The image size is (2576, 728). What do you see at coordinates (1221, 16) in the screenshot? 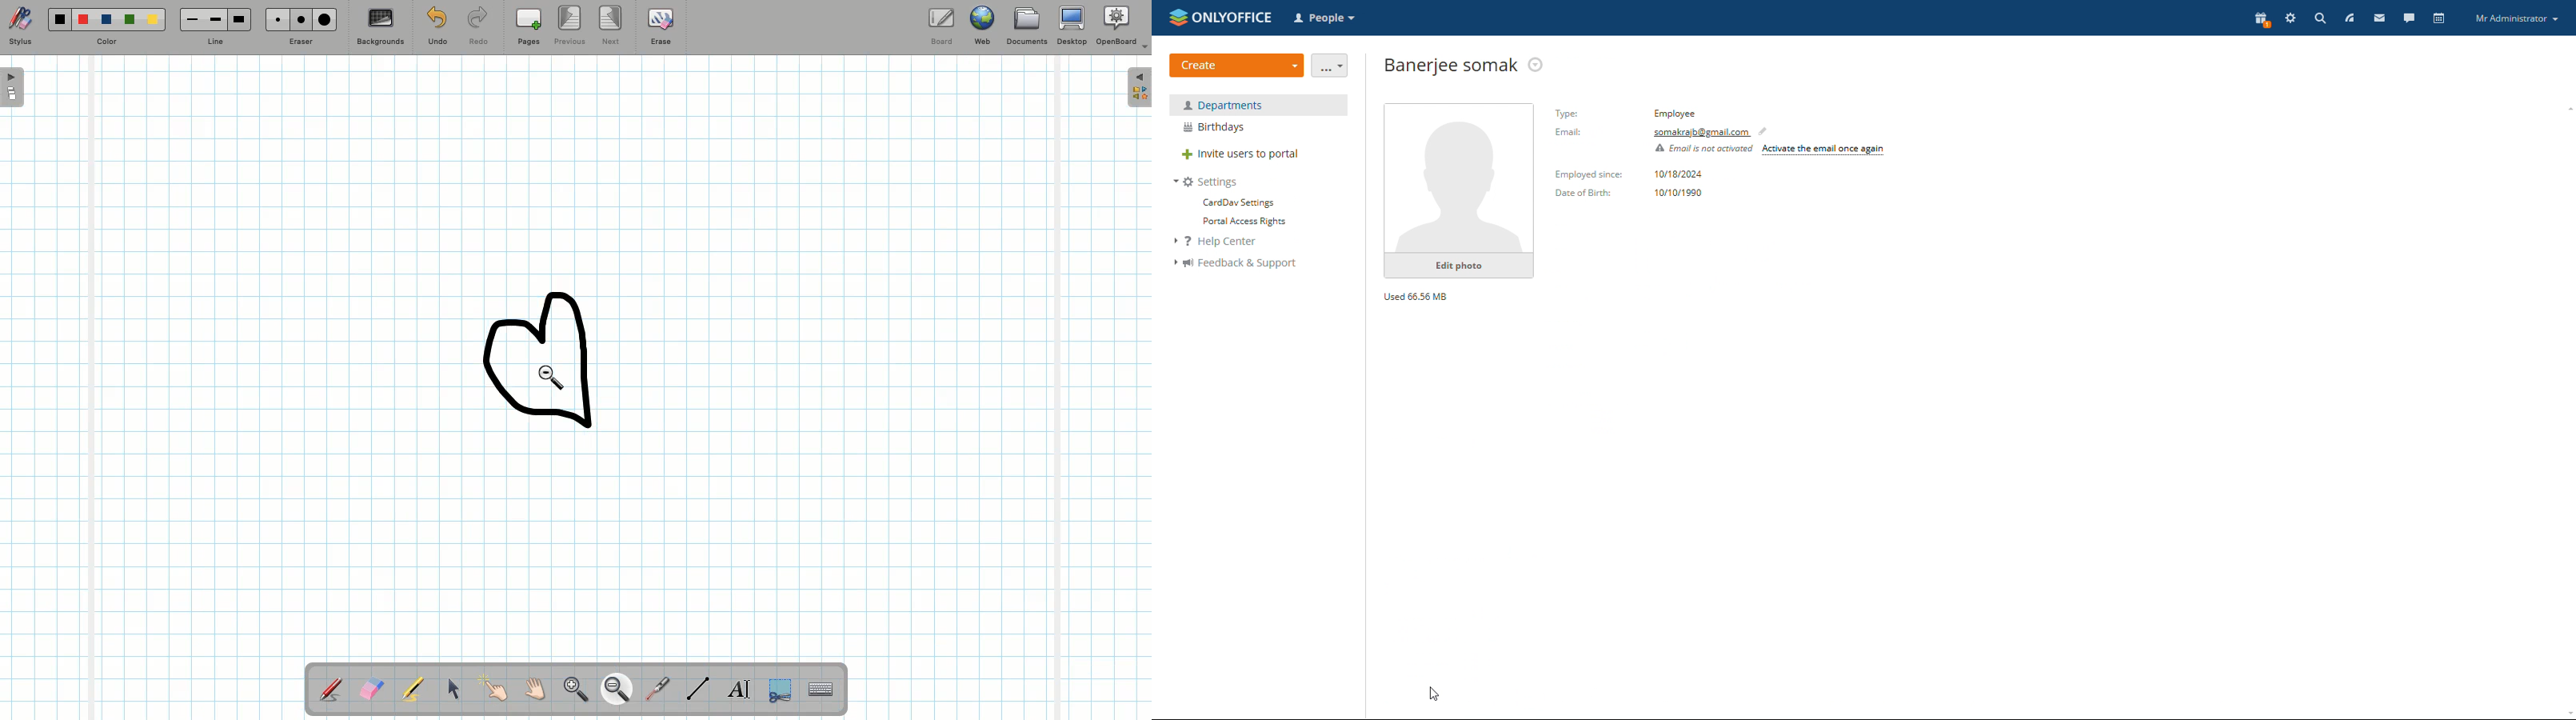
I see `logo` at bounding box center [1221, 16].